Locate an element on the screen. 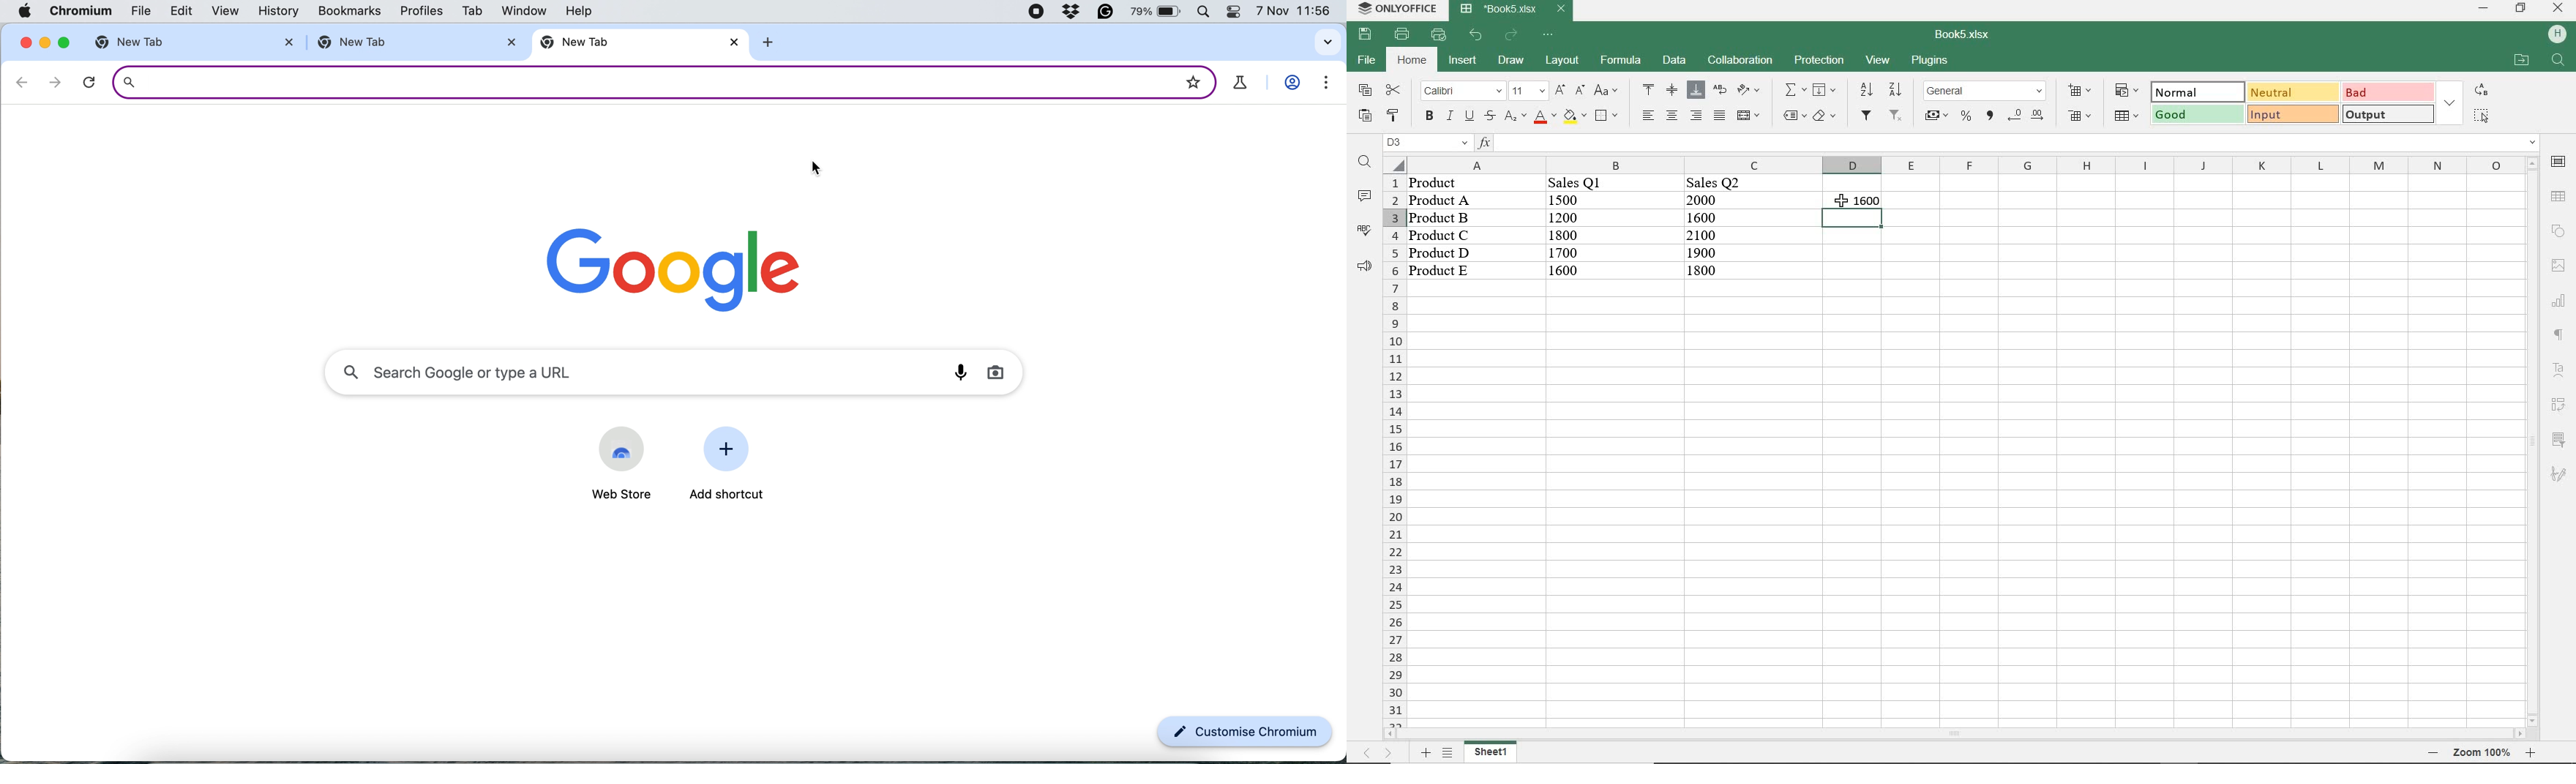 Image resolution: width=2576 pixels, height=784 pixels. slicer is located at coordinates (2558, 439).